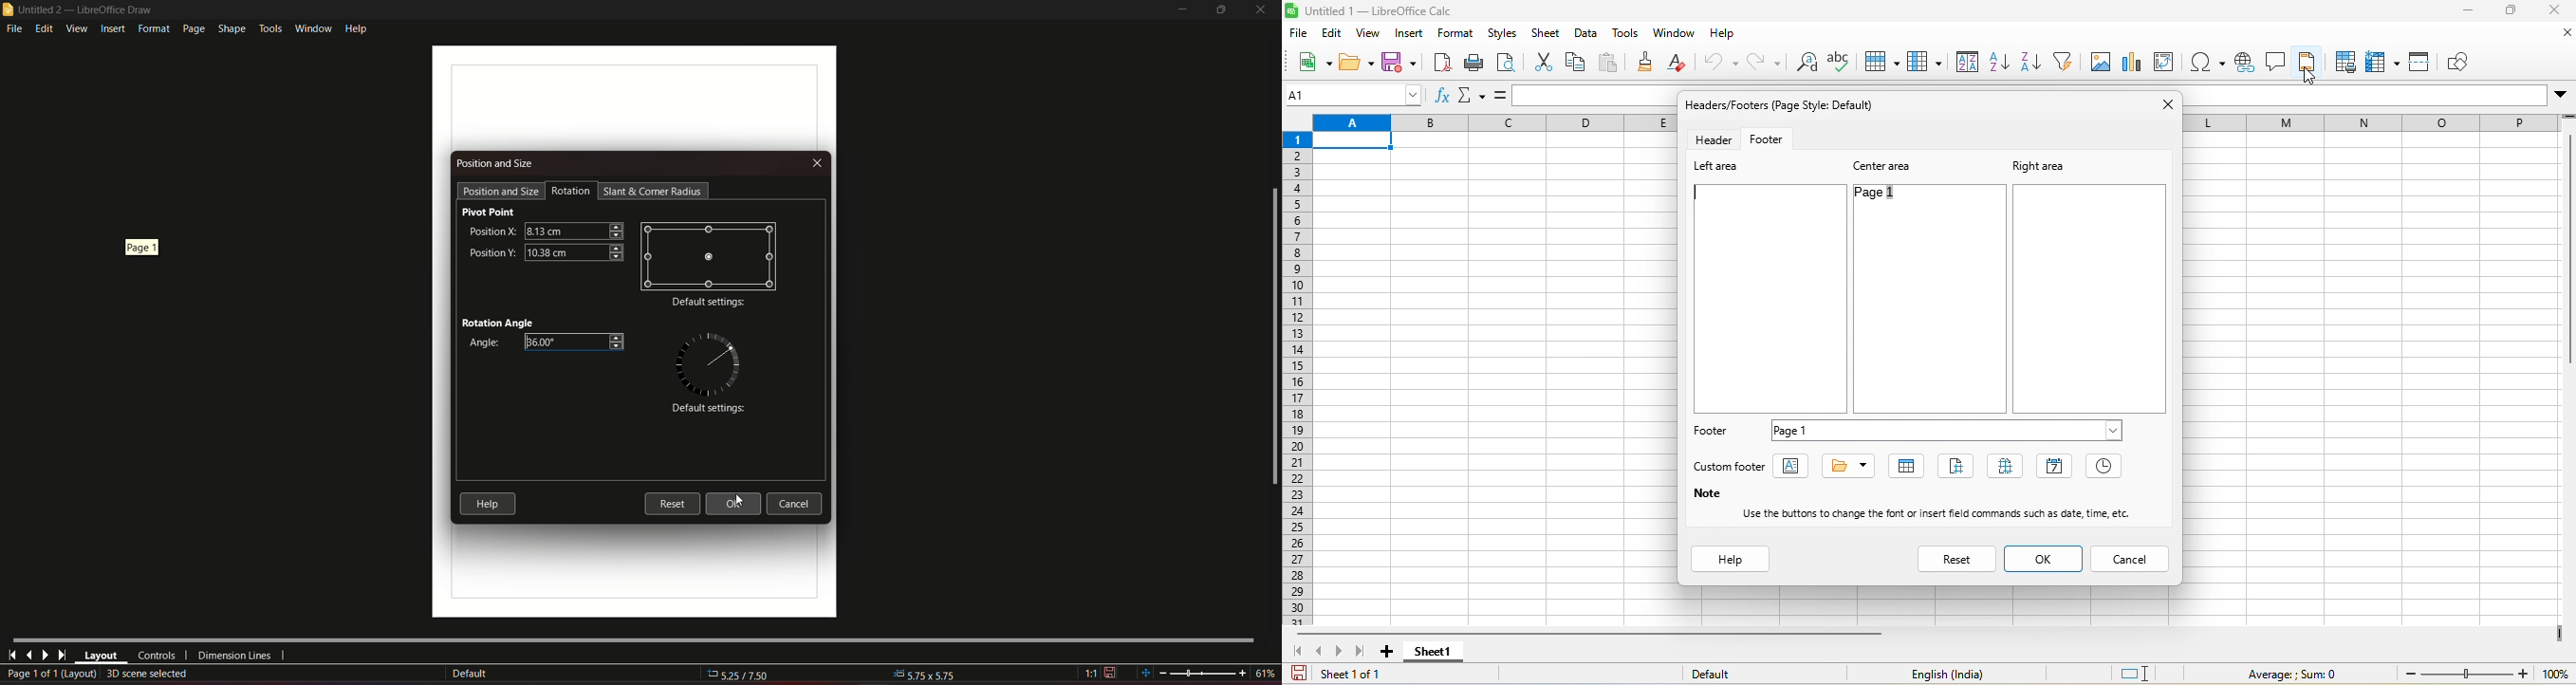  What do you see at coordinates (235, 658) in the screenshot?
I see `dimension lines` at bounding box center [235, 658].